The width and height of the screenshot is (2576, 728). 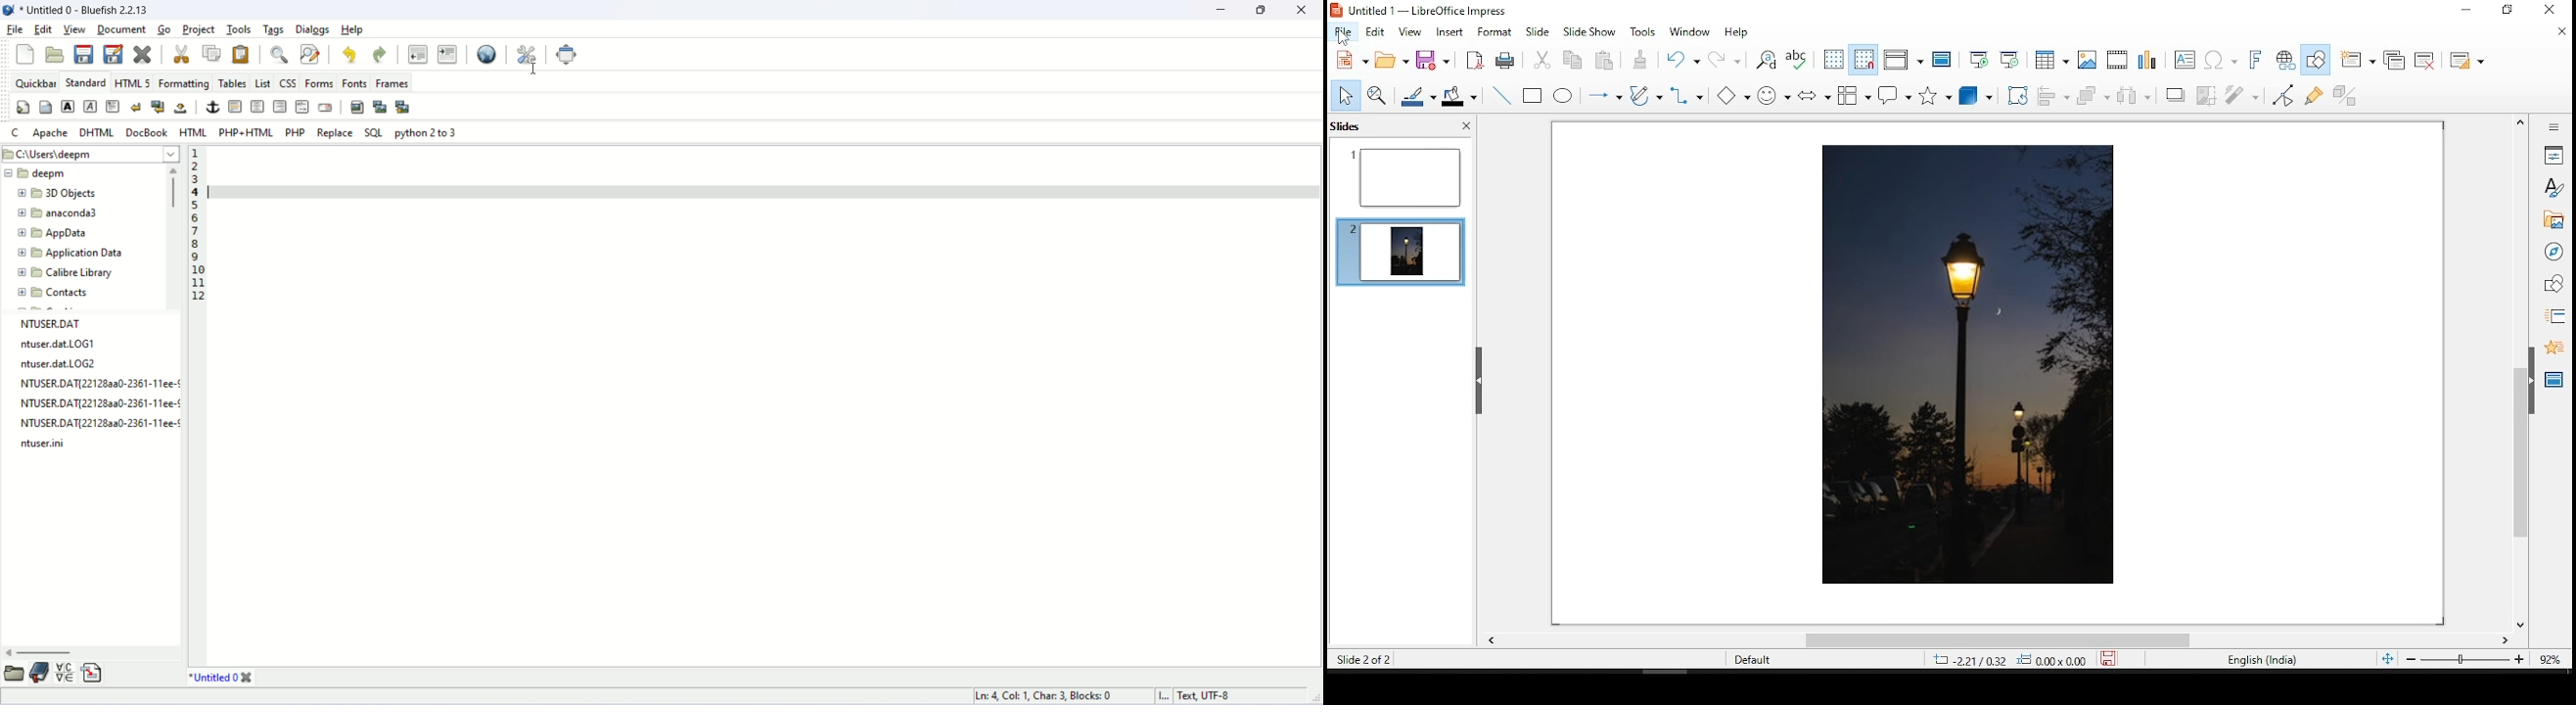 What do you see at coordinates (311, 54) in the screenshot?
I see `find and replace` at bounding box center [311, 54].